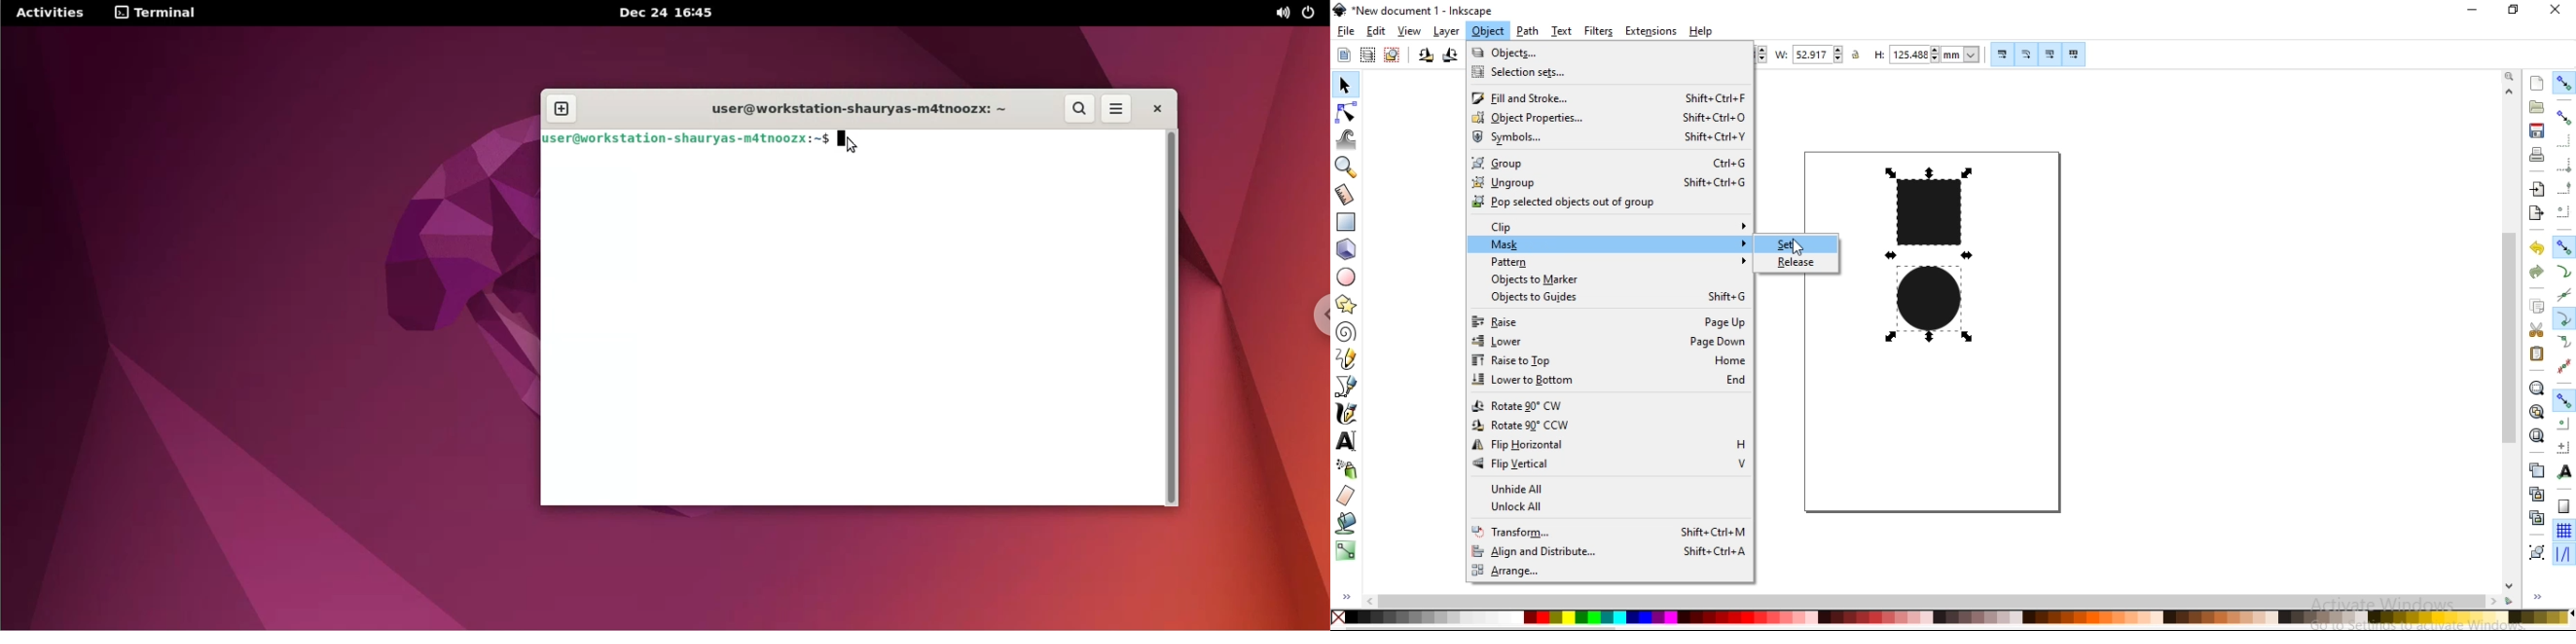 The height and width of the screenshot is (644, 2576). Describe the element at coordinates (2564, 142) in the screenshot. I see `snap to edges of bounding box` at that location.